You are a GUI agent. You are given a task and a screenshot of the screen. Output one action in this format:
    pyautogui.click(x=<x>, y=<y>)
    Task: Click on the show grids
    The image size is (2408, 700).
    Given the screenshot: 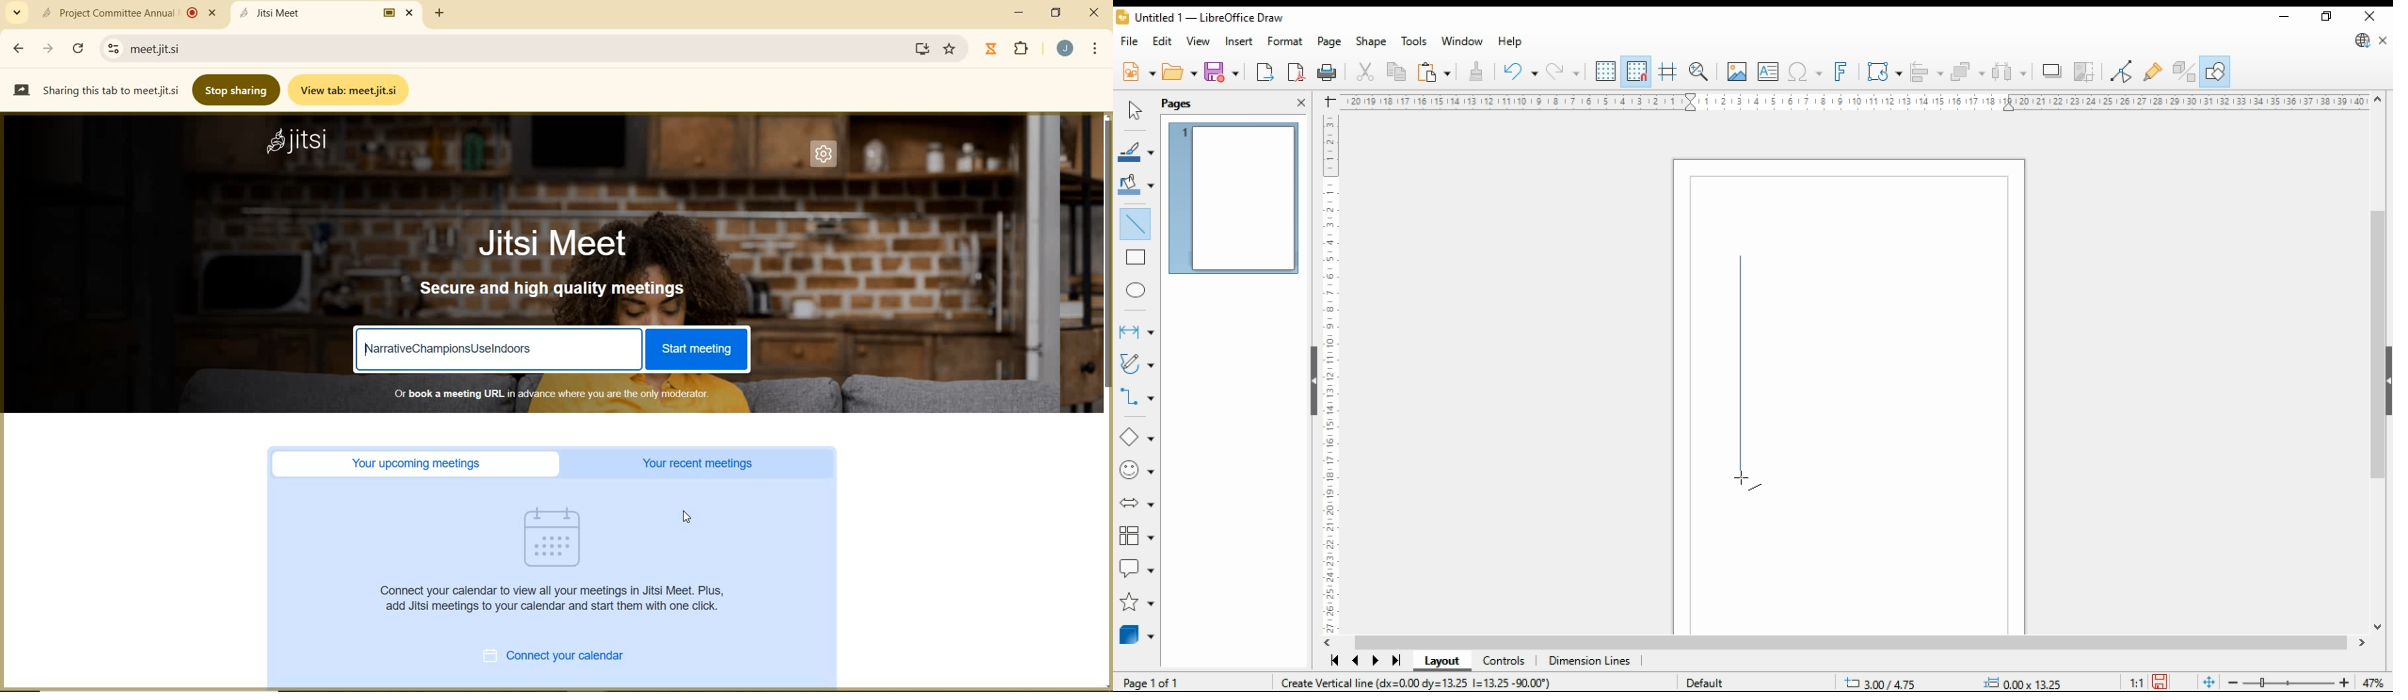 What is the action you would take?
    pyautogui.click(x=1605, y=72)
    